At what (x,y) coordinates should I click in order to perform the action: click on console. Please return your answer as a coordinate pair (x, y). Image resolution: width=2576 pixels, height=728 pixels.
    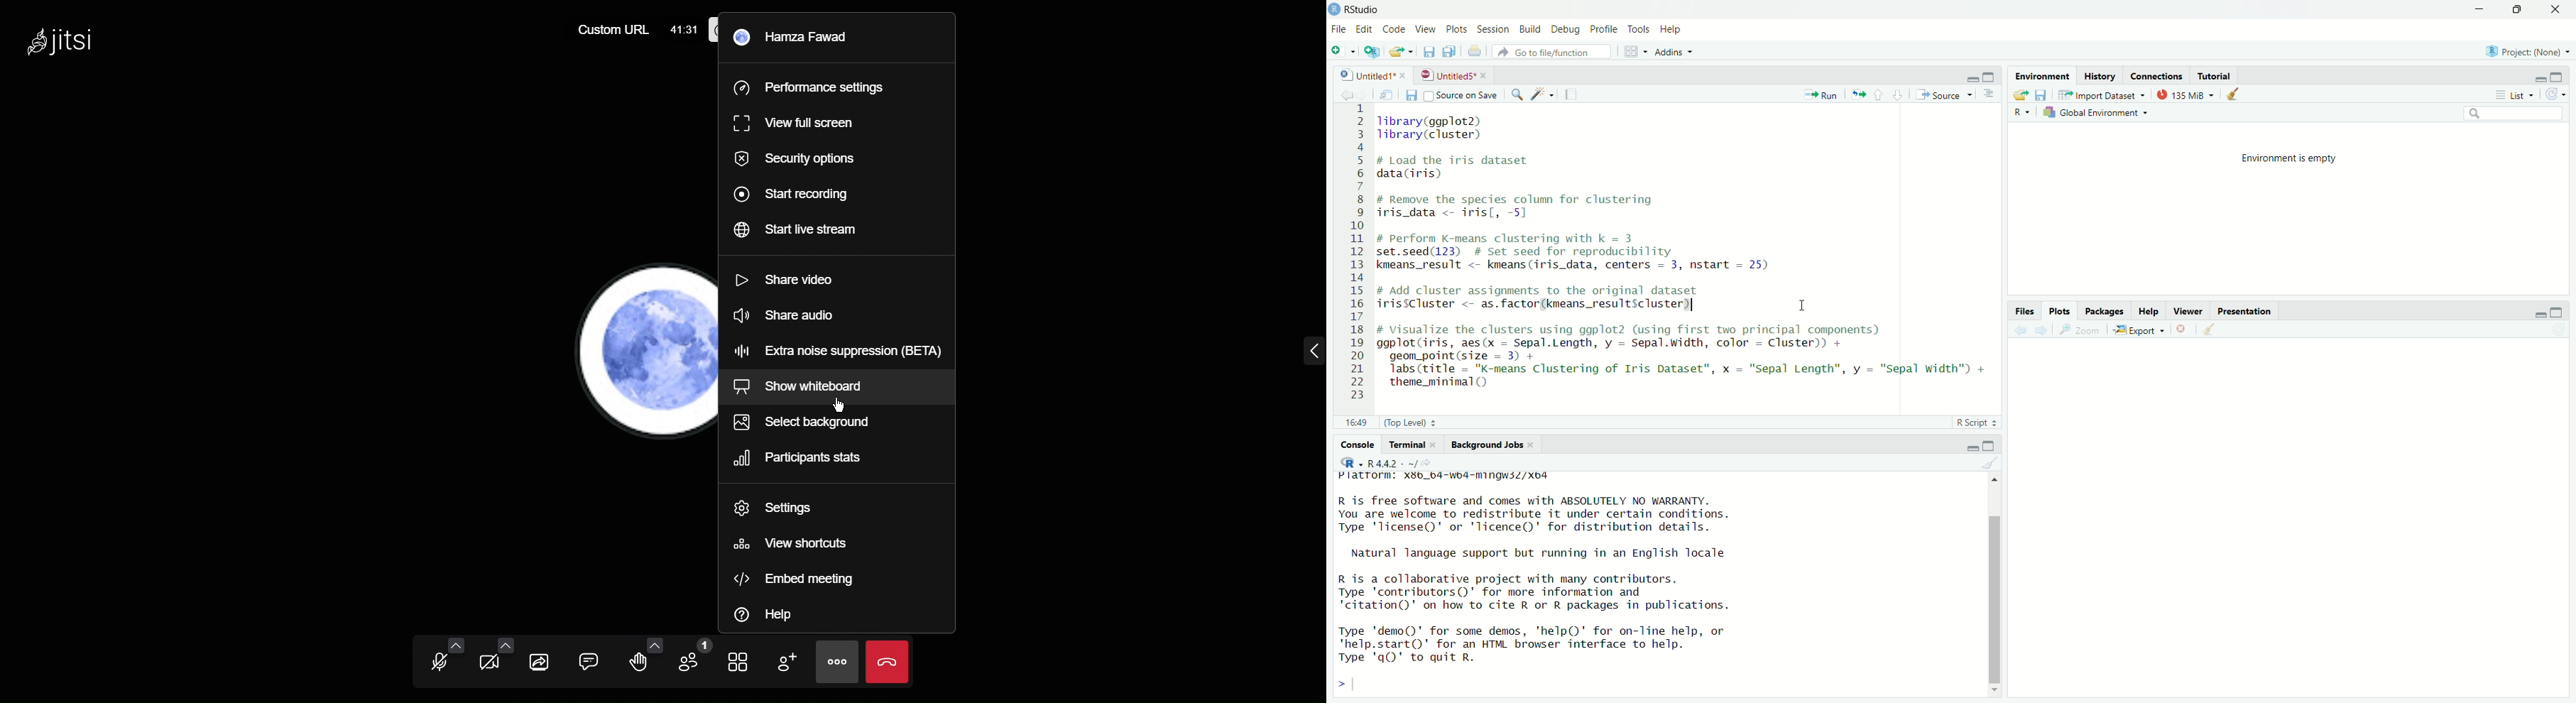
    Looking at the image, I should click on (1352, 442).